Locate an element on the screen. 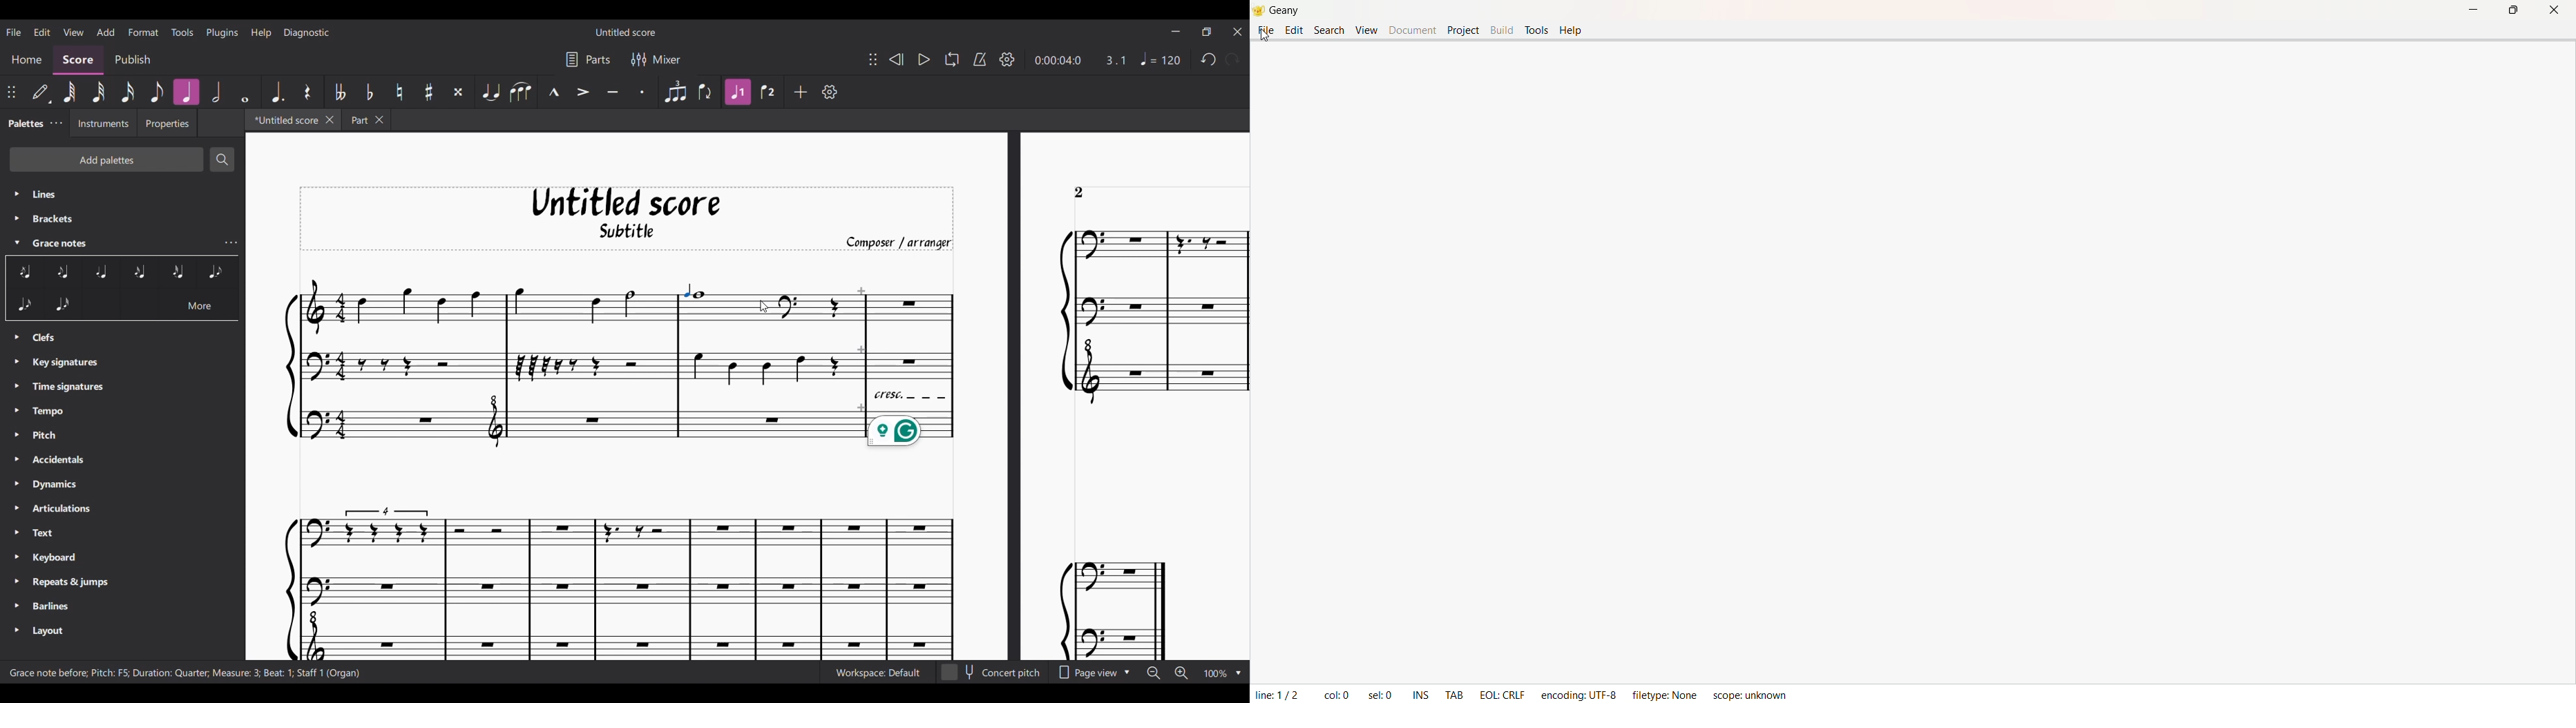 The image size is (2576, 728). Toggle for Concert pitch is located at coordinates (993, 672).